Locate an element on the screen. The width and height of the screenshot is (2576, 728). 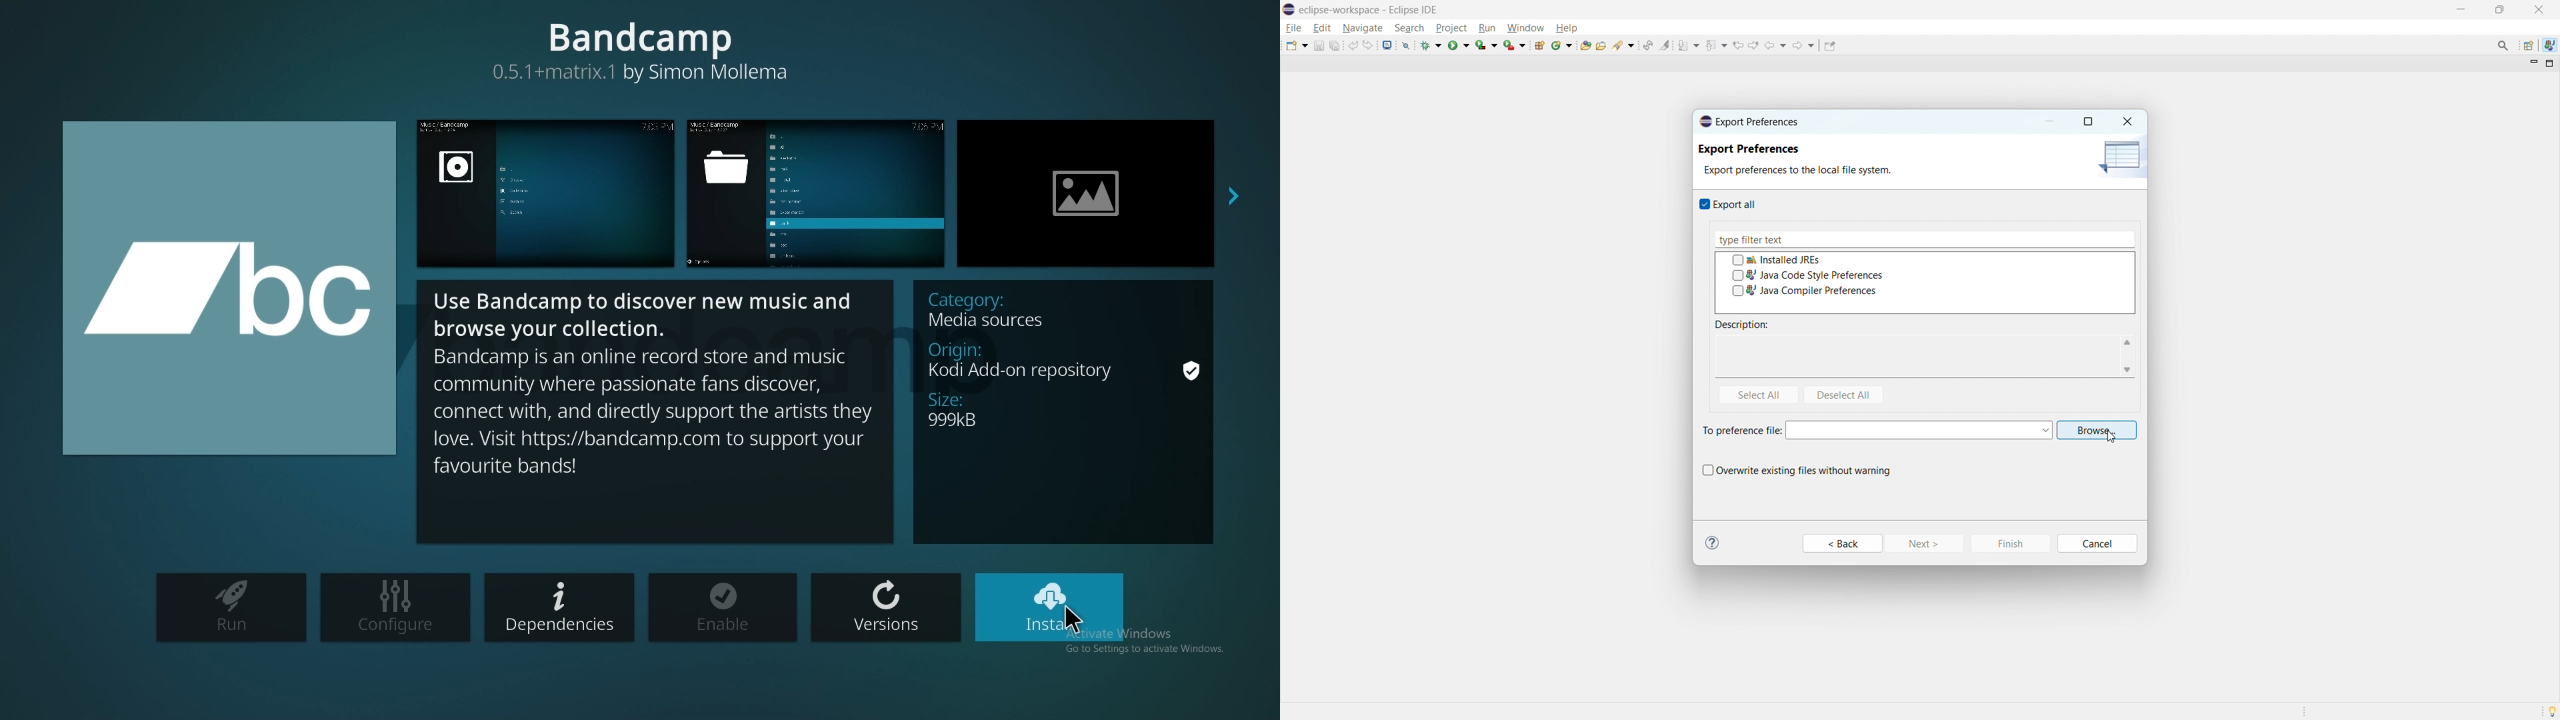
java is located at coordinates (2549, 44).